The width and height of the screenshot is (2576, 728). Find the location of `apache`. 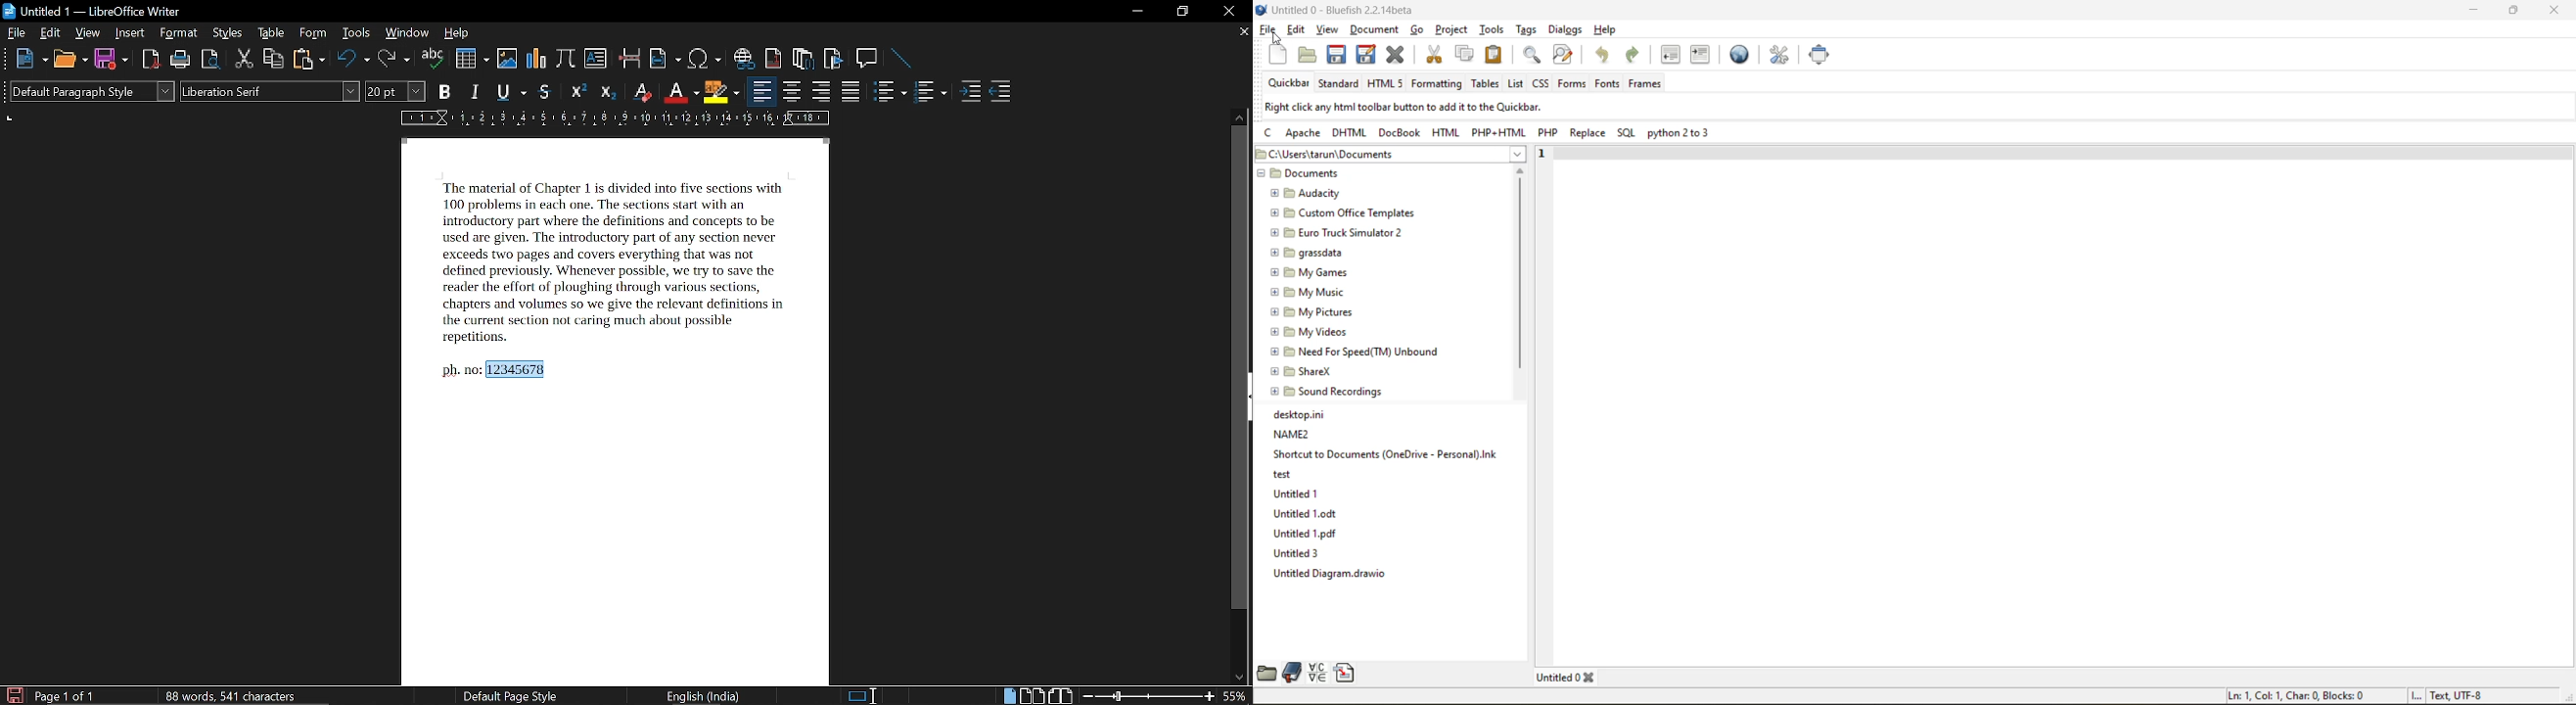

apache is located at coordinates (1307, 134).